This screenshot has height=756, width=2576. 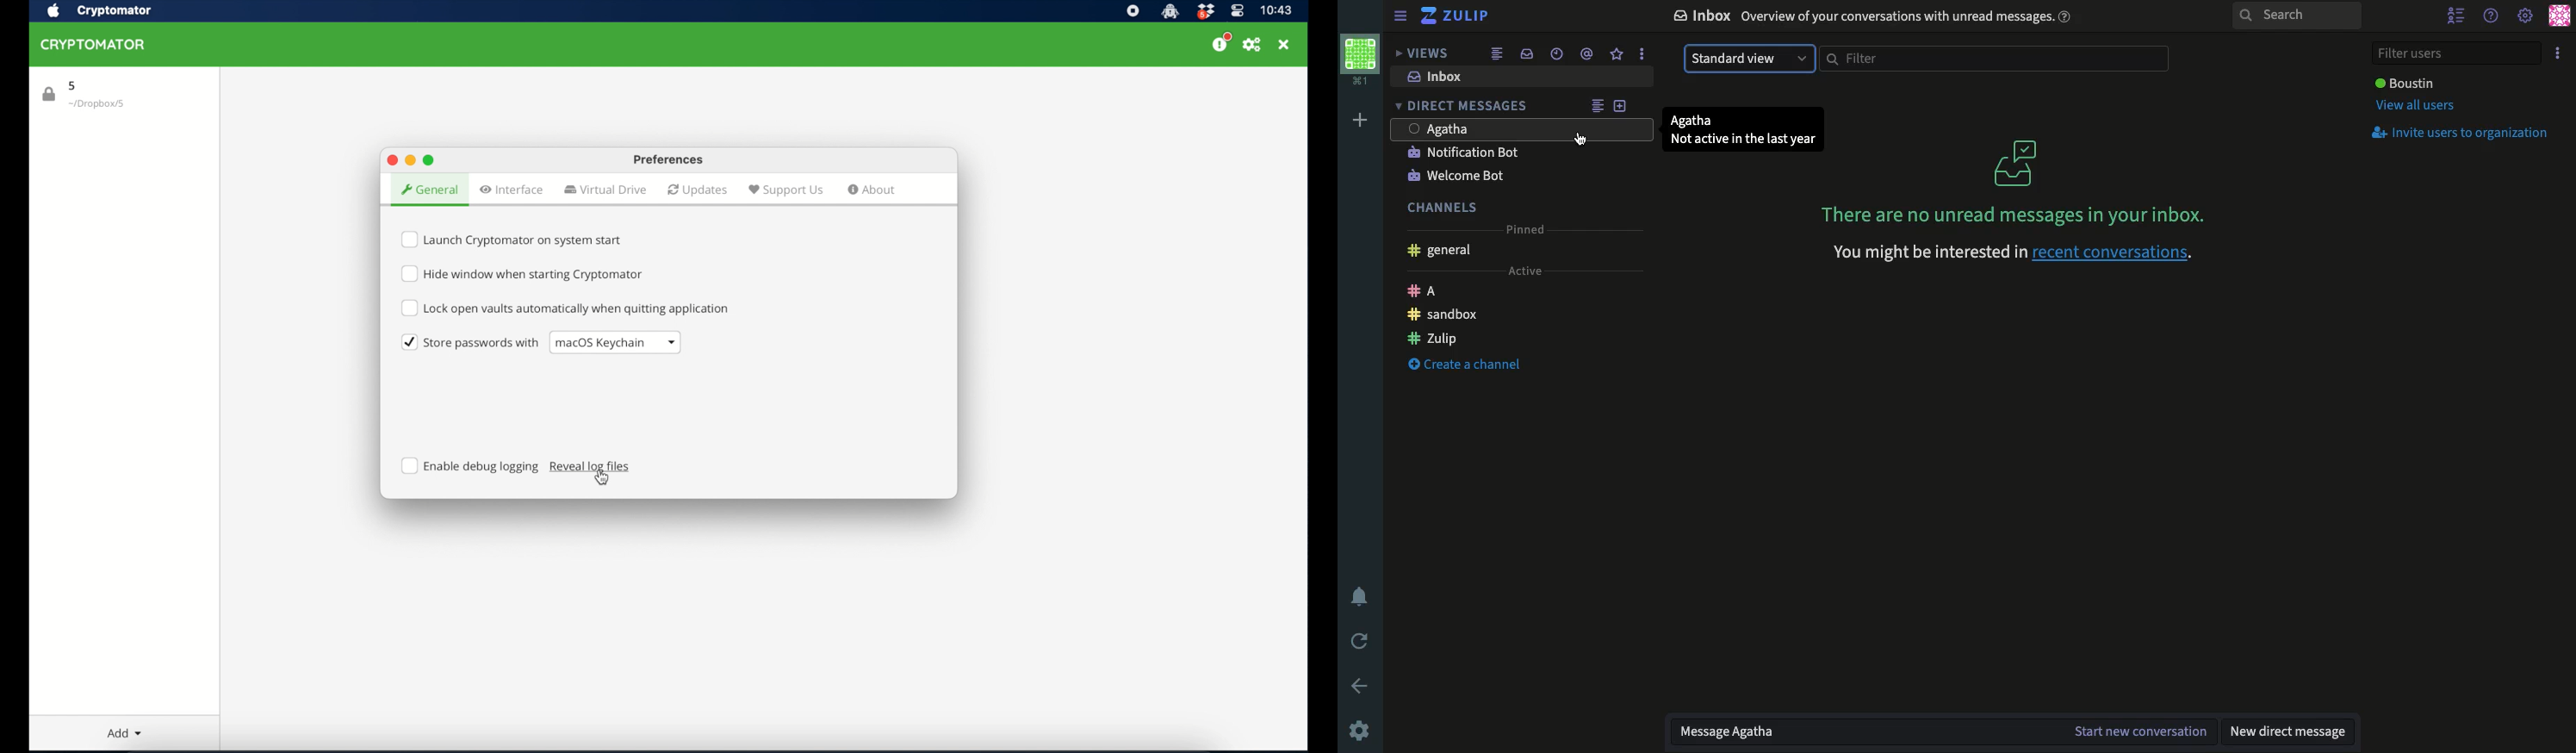 What do you see at coordinates (1521, 229) in the screenshot?
I see `Pinned` at bounding box center [1521, 229].